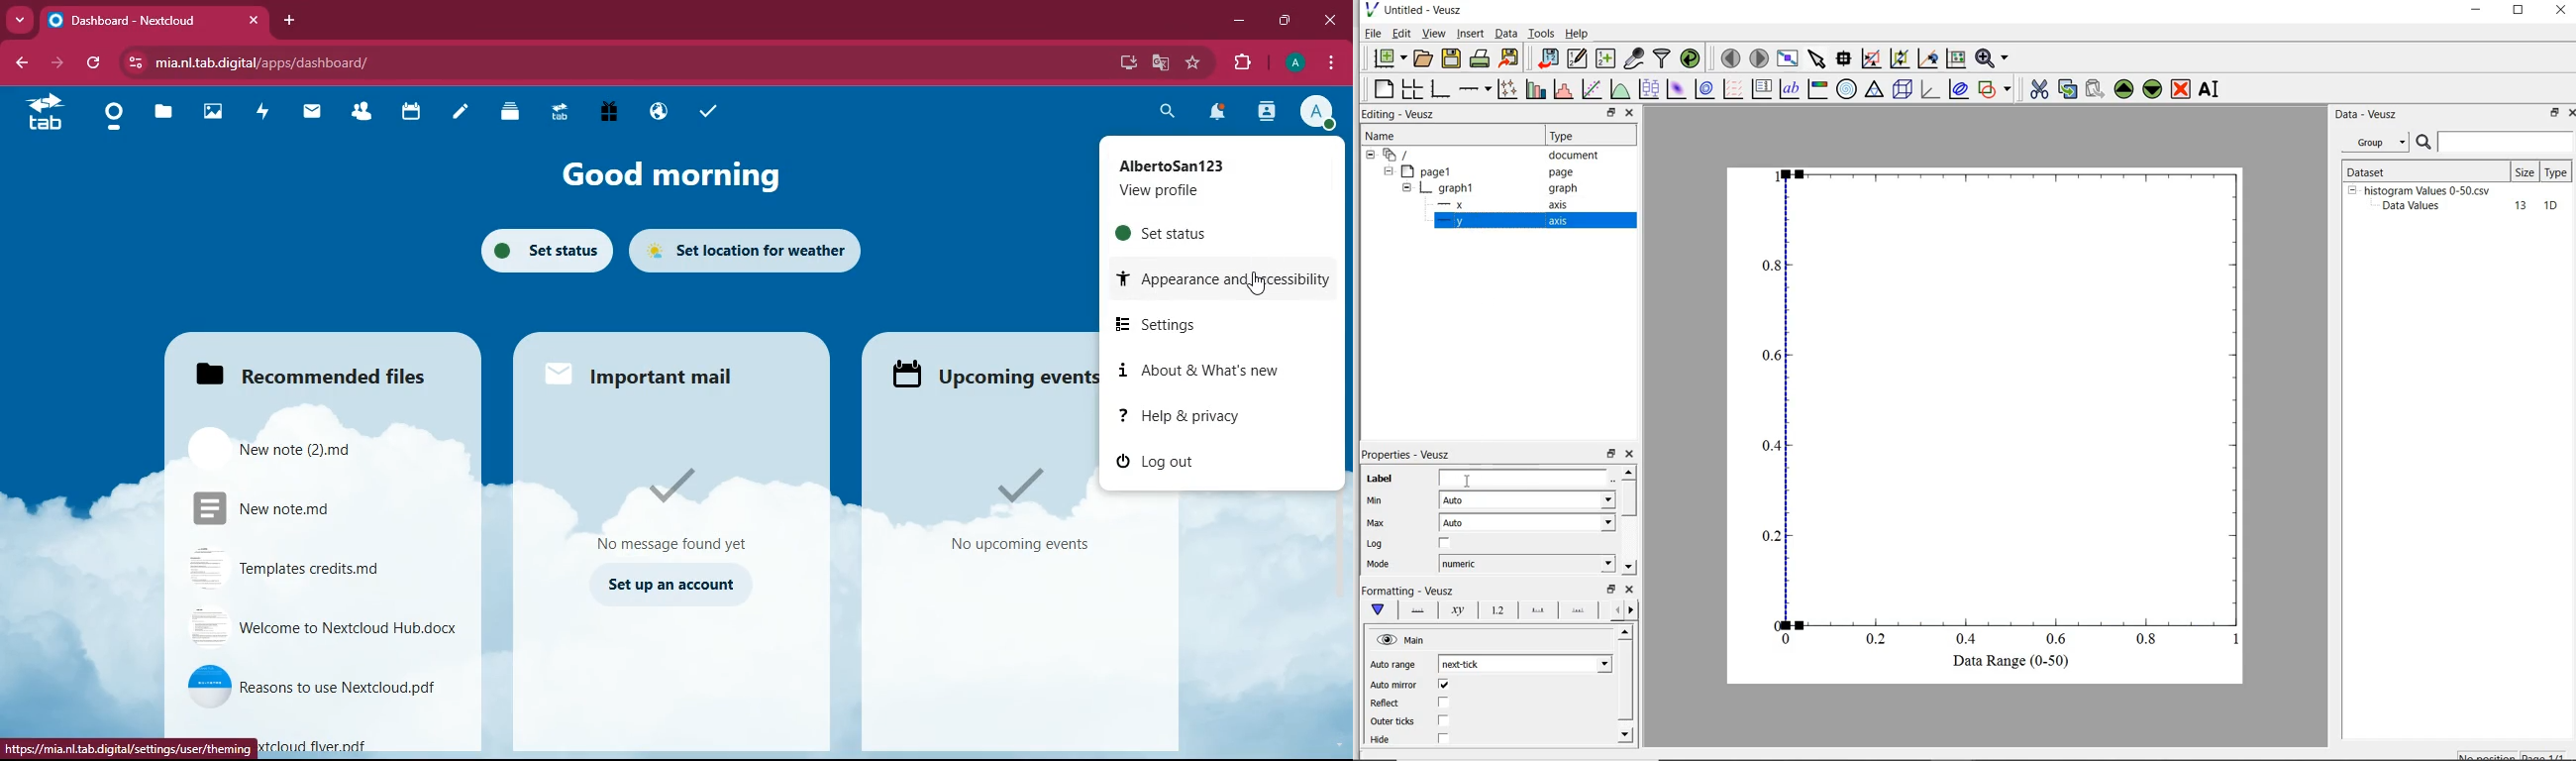 The height and width of the screenshot is (784, 2576). What do you see at coordinates (22, 20) in the screenshot?
I see `more` at bounding box center [22, 20].